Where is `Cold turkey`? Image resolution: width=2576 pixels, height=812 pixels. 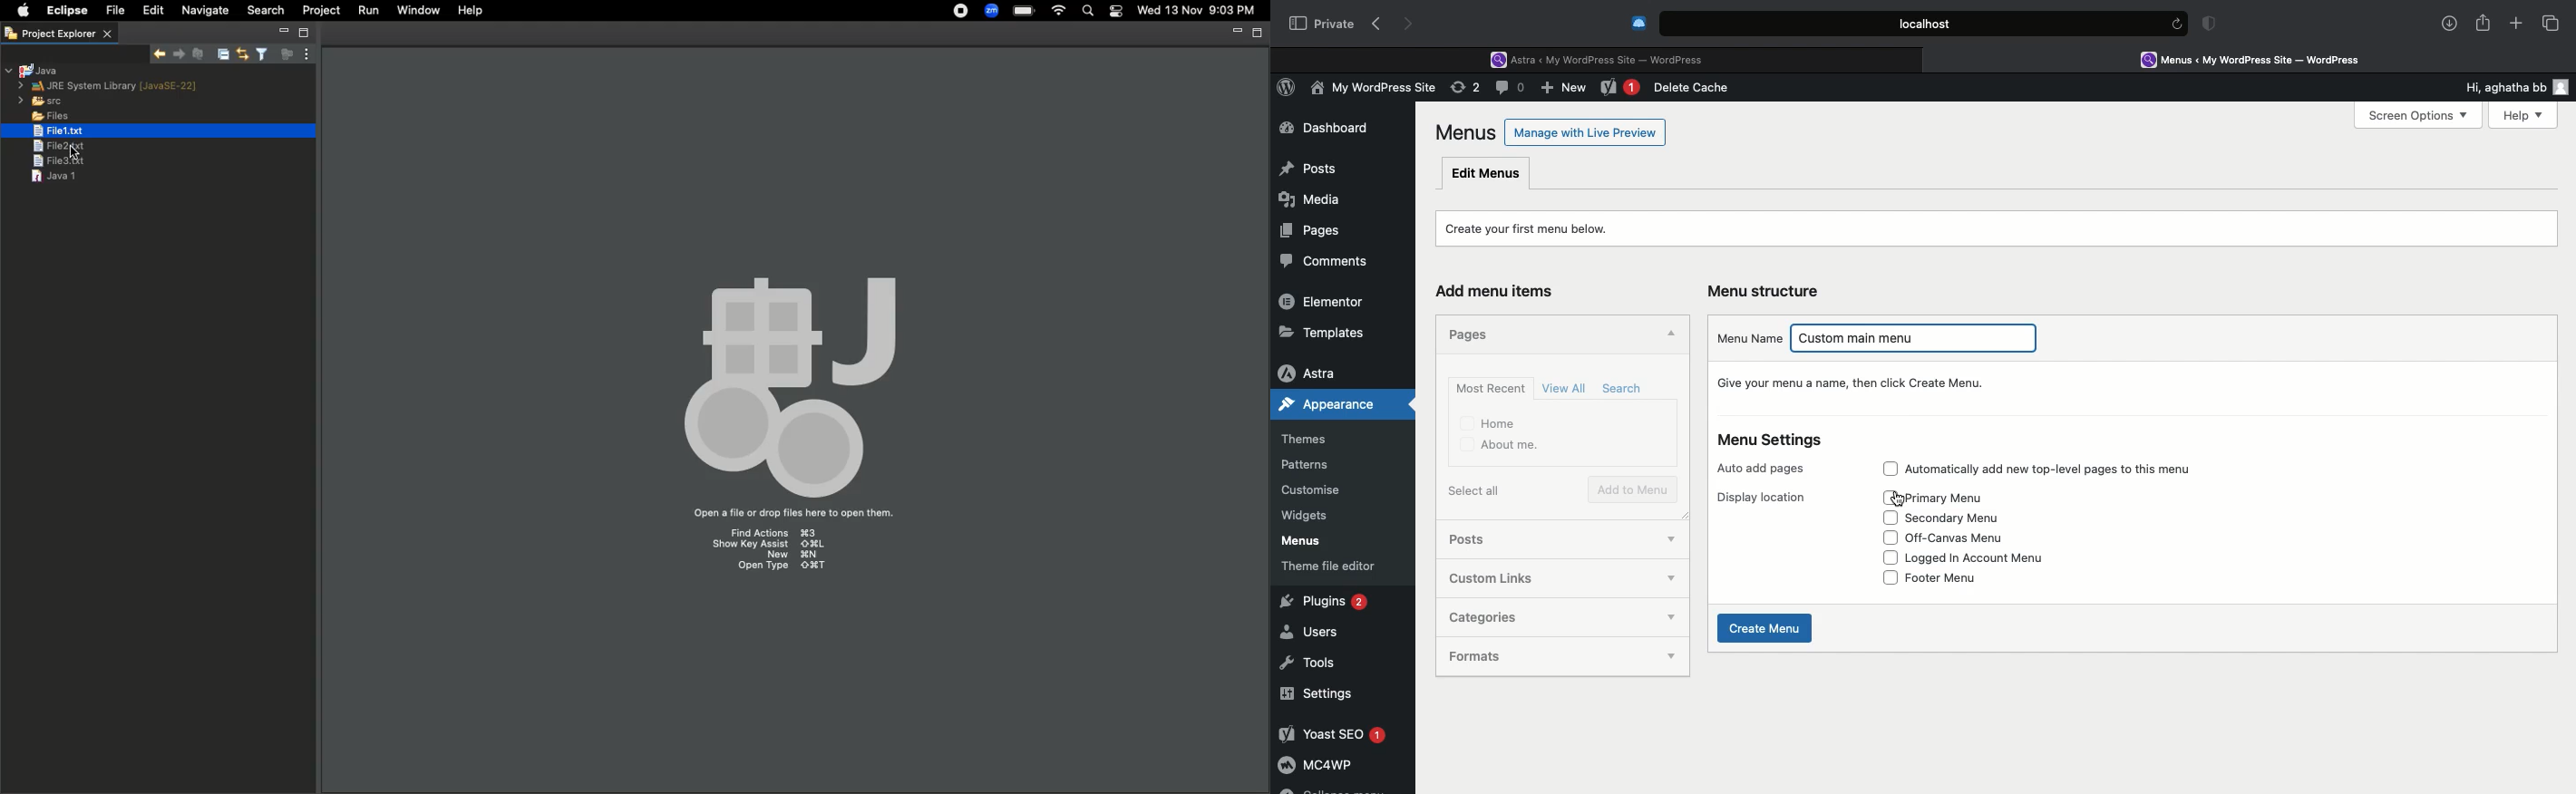 Cold turkey is located at coordinates (1639, 24).